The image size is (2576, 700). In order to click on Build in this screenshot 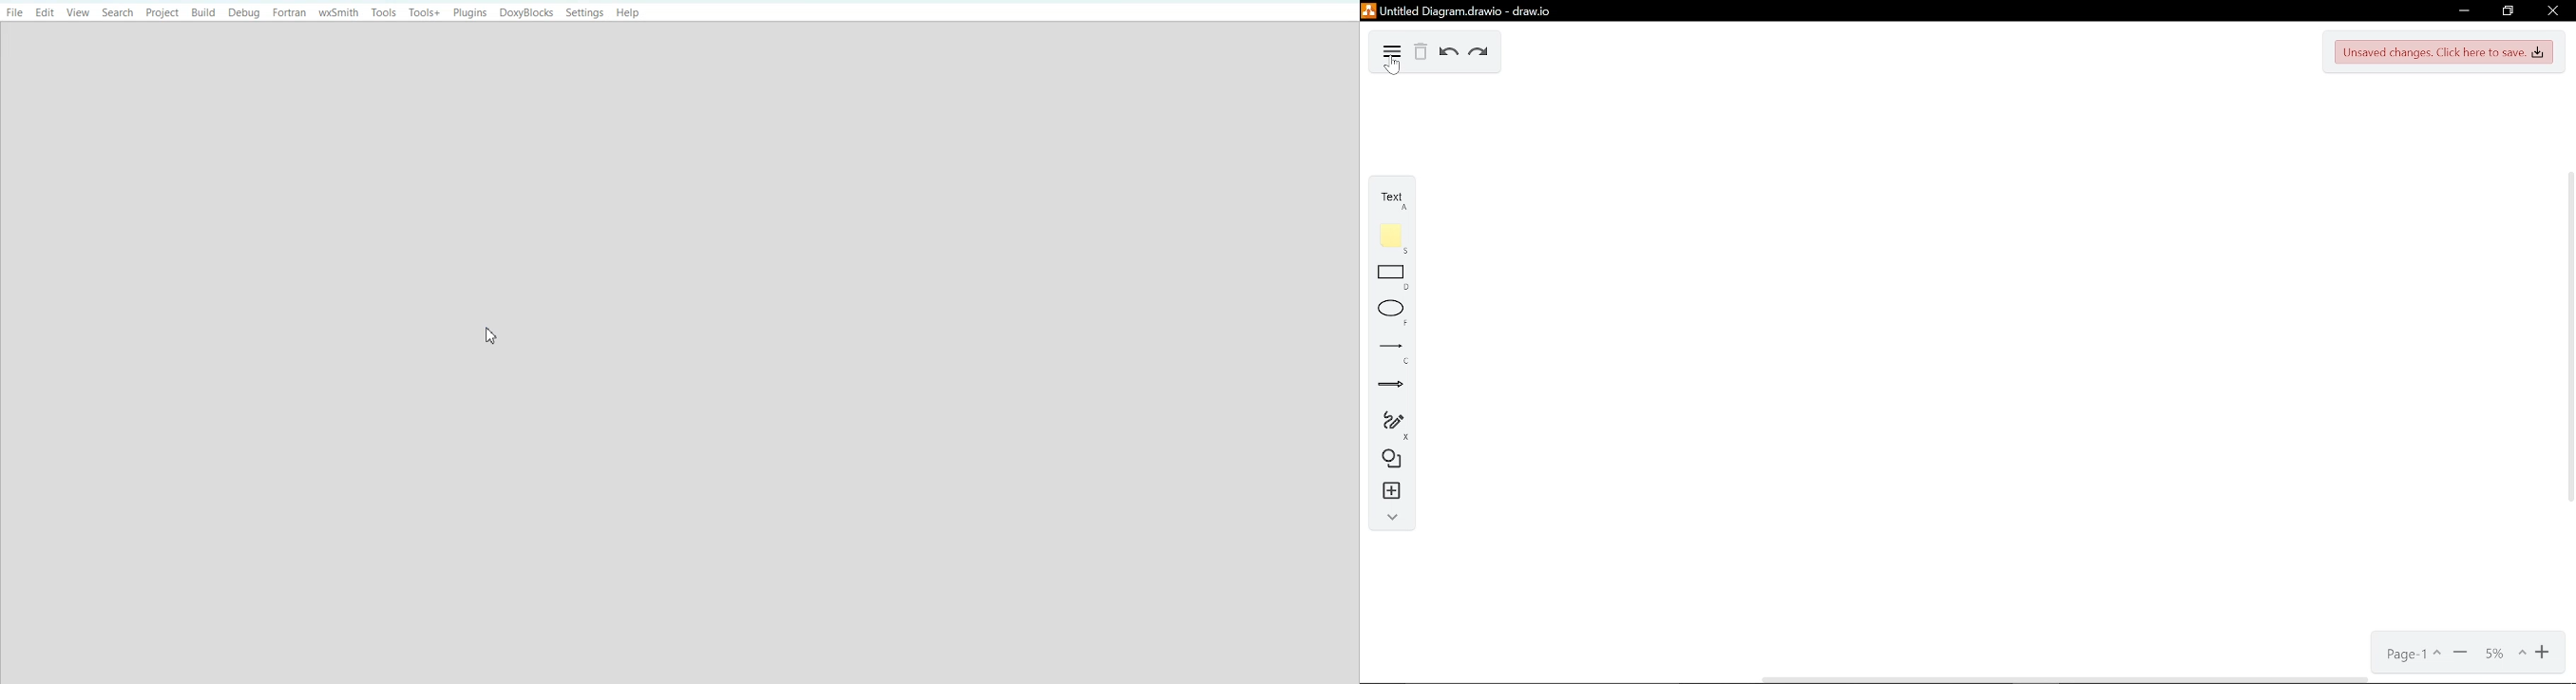, I will do `click(203, 13)`.